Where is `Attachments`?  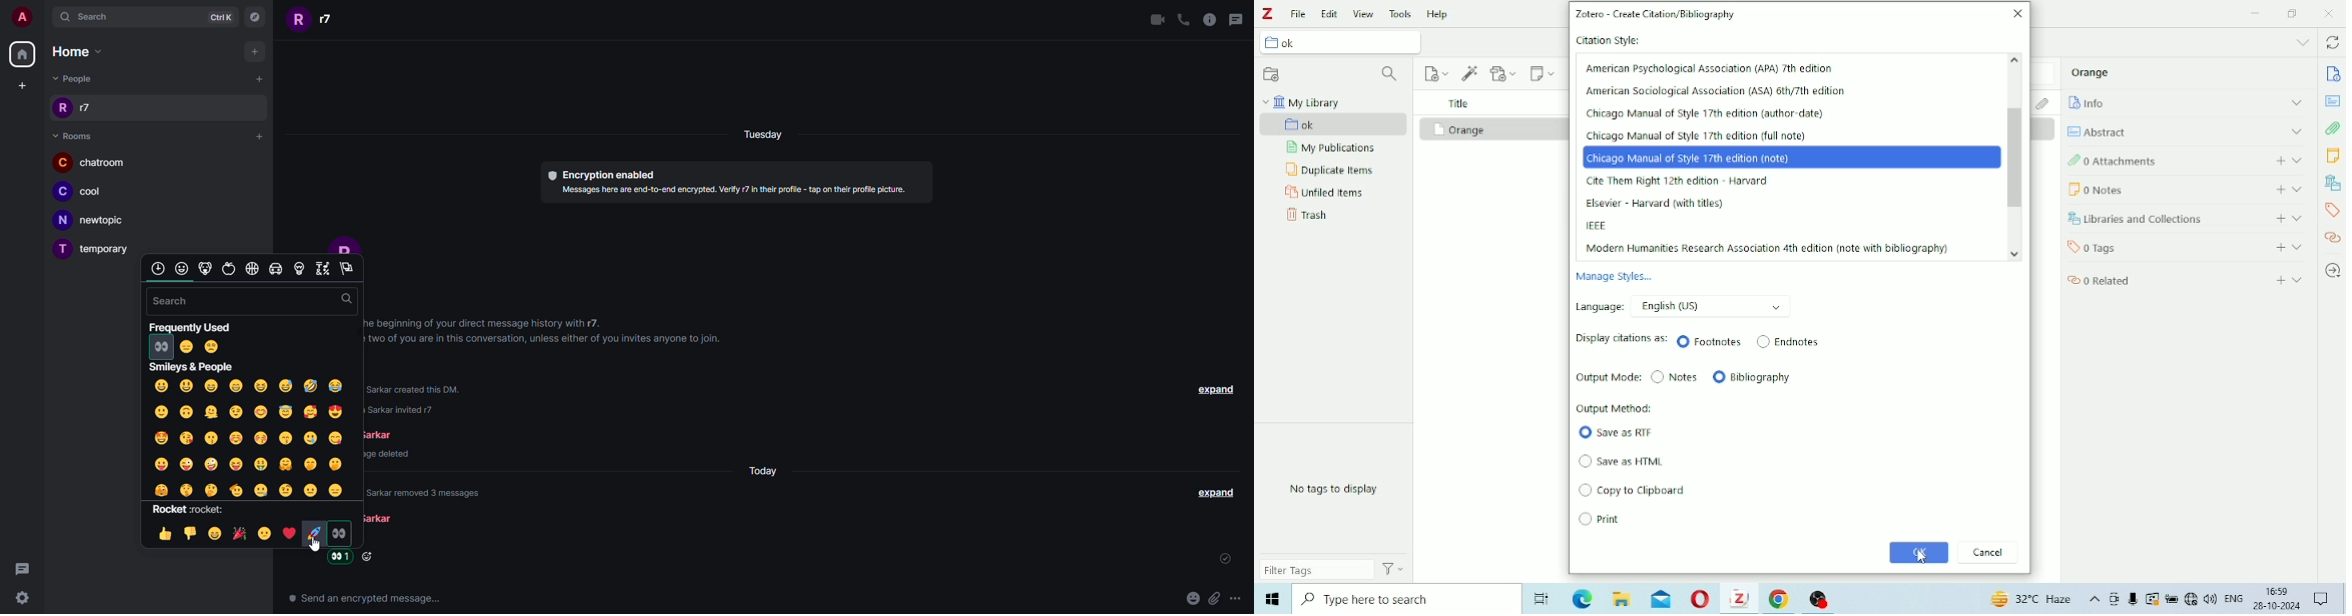
Attachments is located at coordinates (2333, 128).